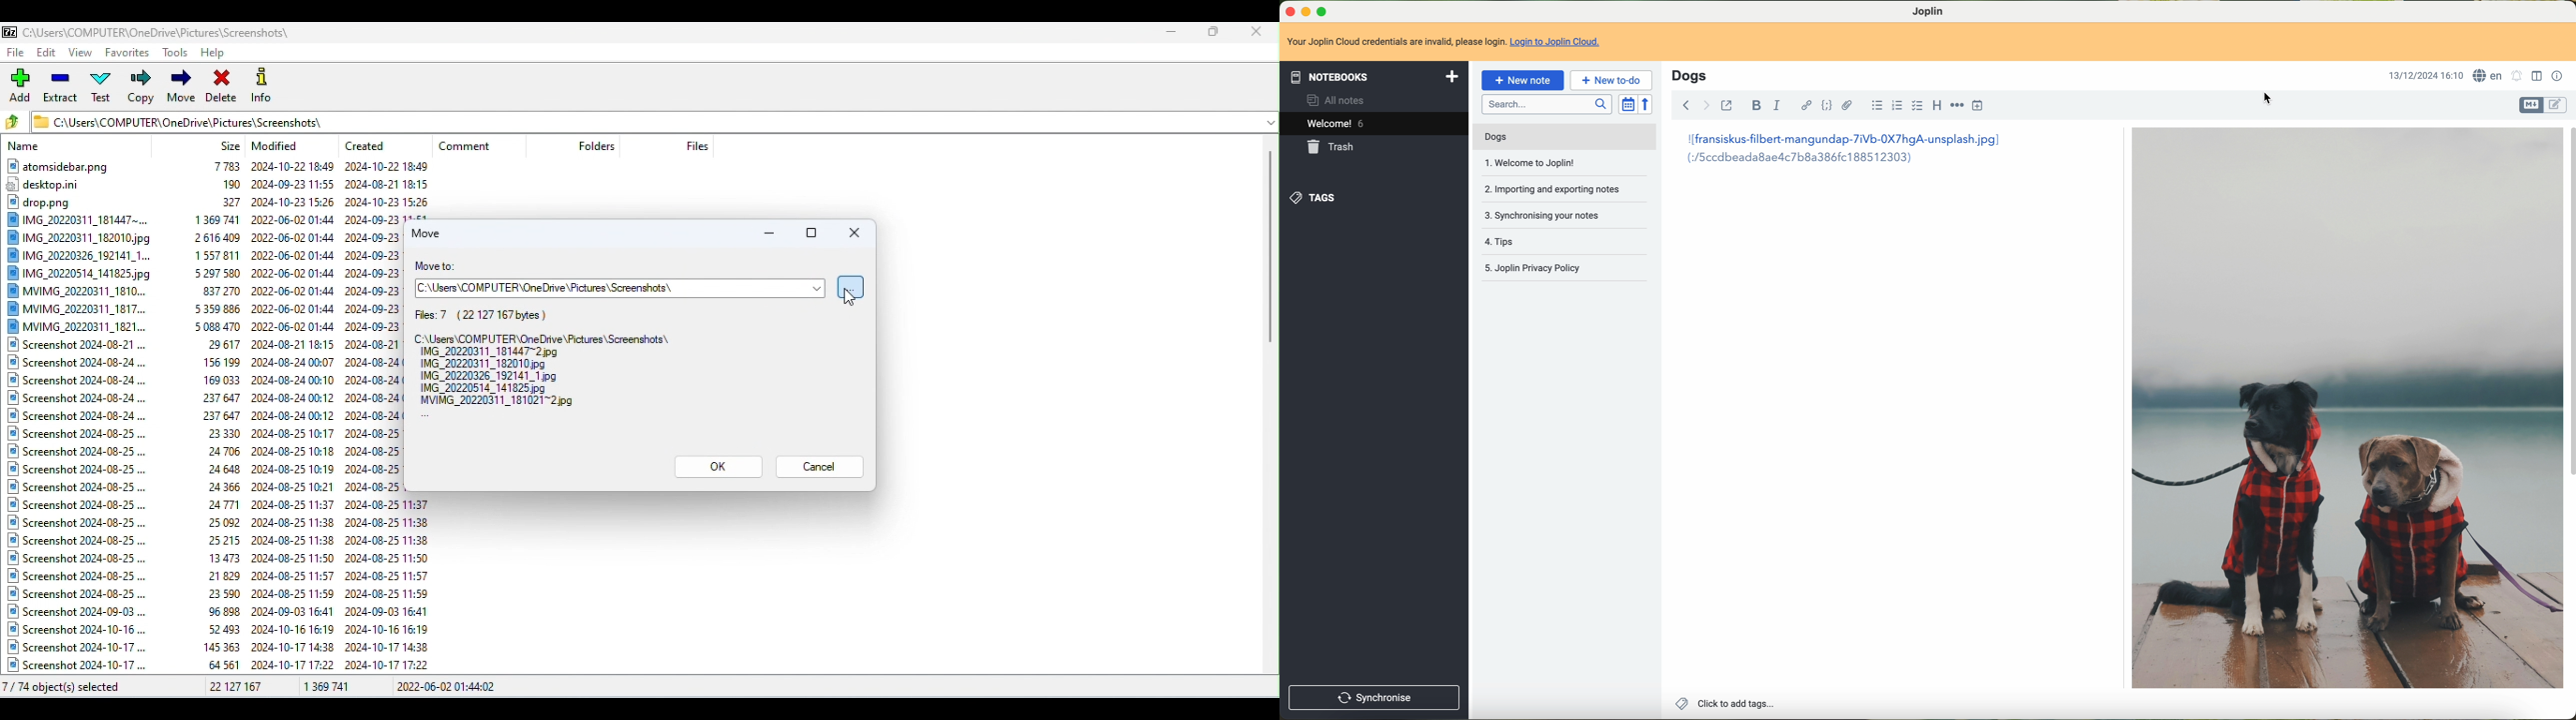 Image resolution: width=2576 pixels, height=728 pixels. Describe the element at coordinates (1374, 76) in the screenshot. I see `notebooks` at that location.